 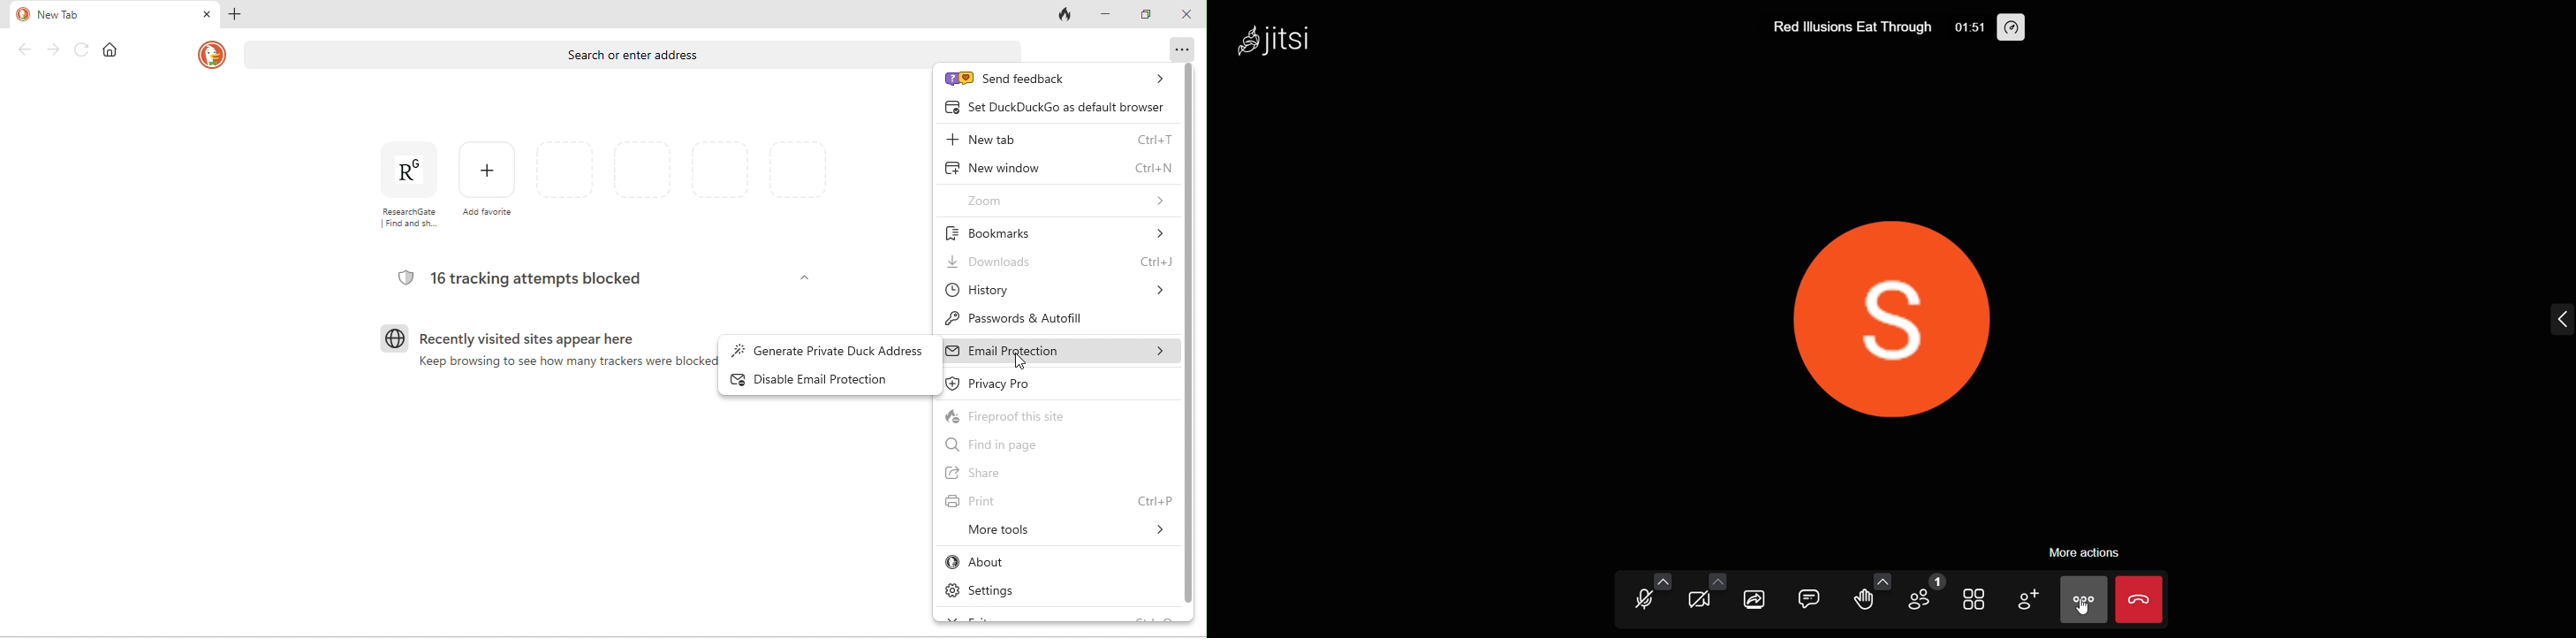 What do you see at coordinates (1060, 352) in the screenshot?
I see `email protection` at bounding box center [1060, 352].